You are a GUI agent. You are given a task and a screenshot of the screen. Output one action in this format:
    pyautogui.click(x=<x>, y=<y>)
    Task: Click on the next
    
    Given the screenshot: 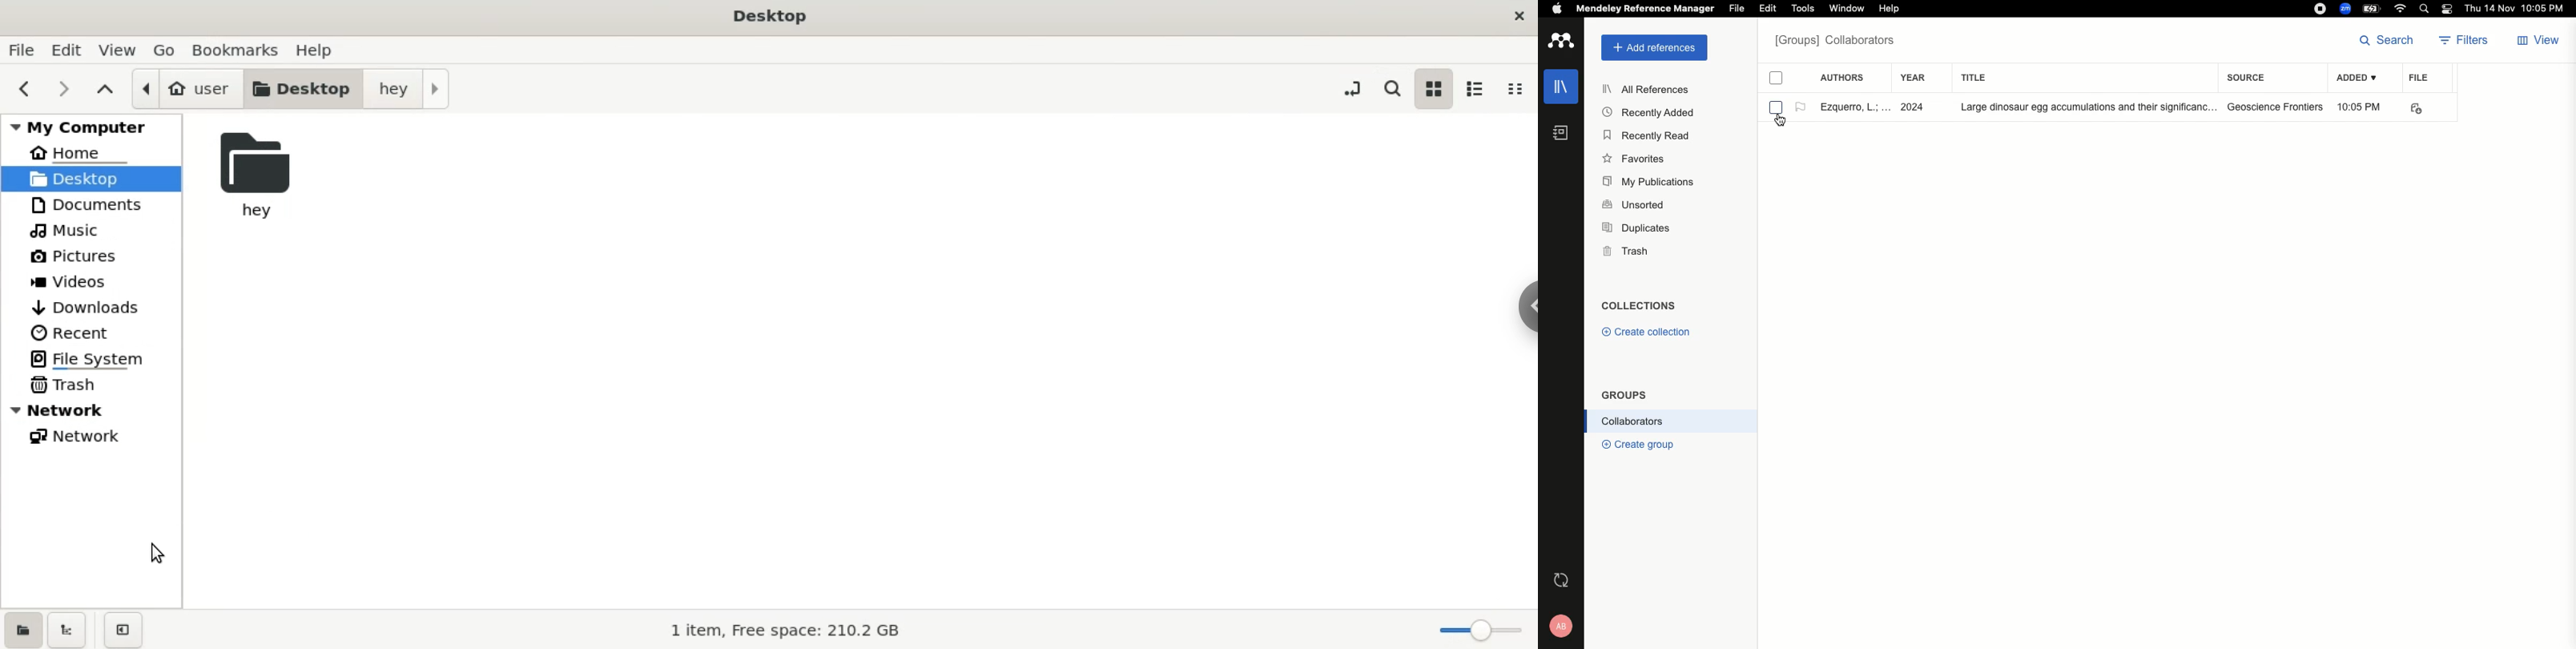 What is the action you would take?
    pyautogui.click(x=62, y=91)
    